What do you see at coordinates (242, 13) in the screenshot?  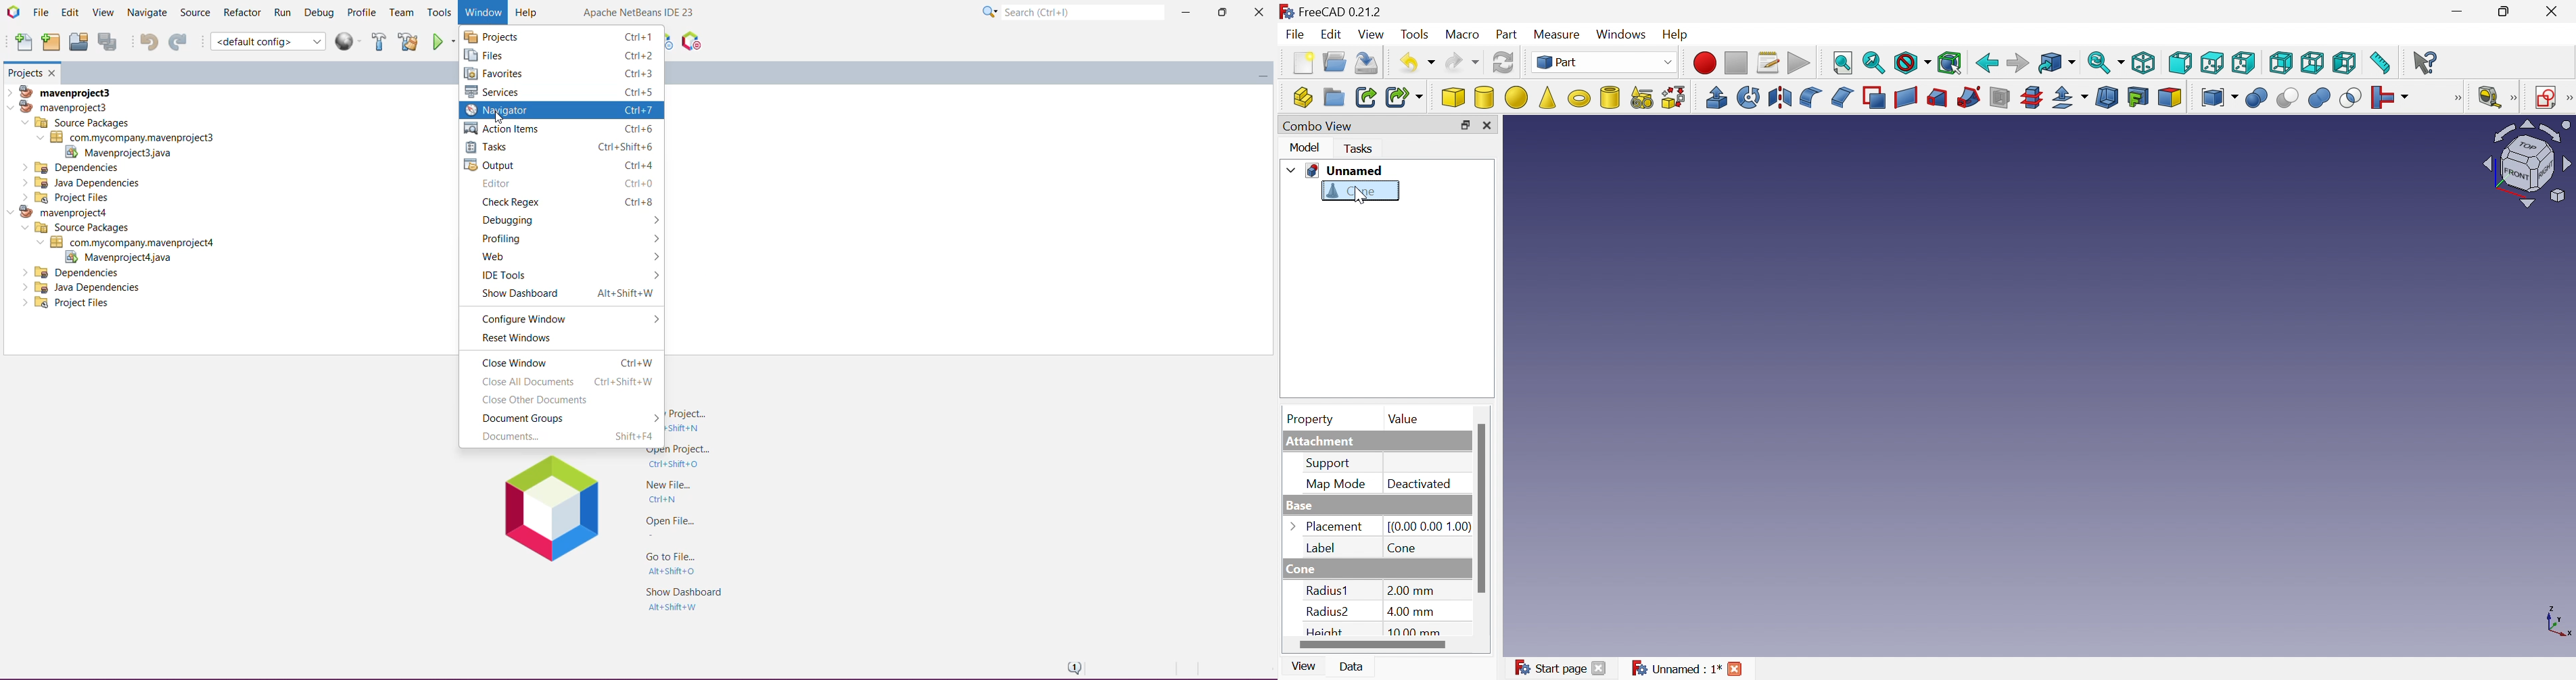 I see `Refactor` at bounding box center [242, 13].